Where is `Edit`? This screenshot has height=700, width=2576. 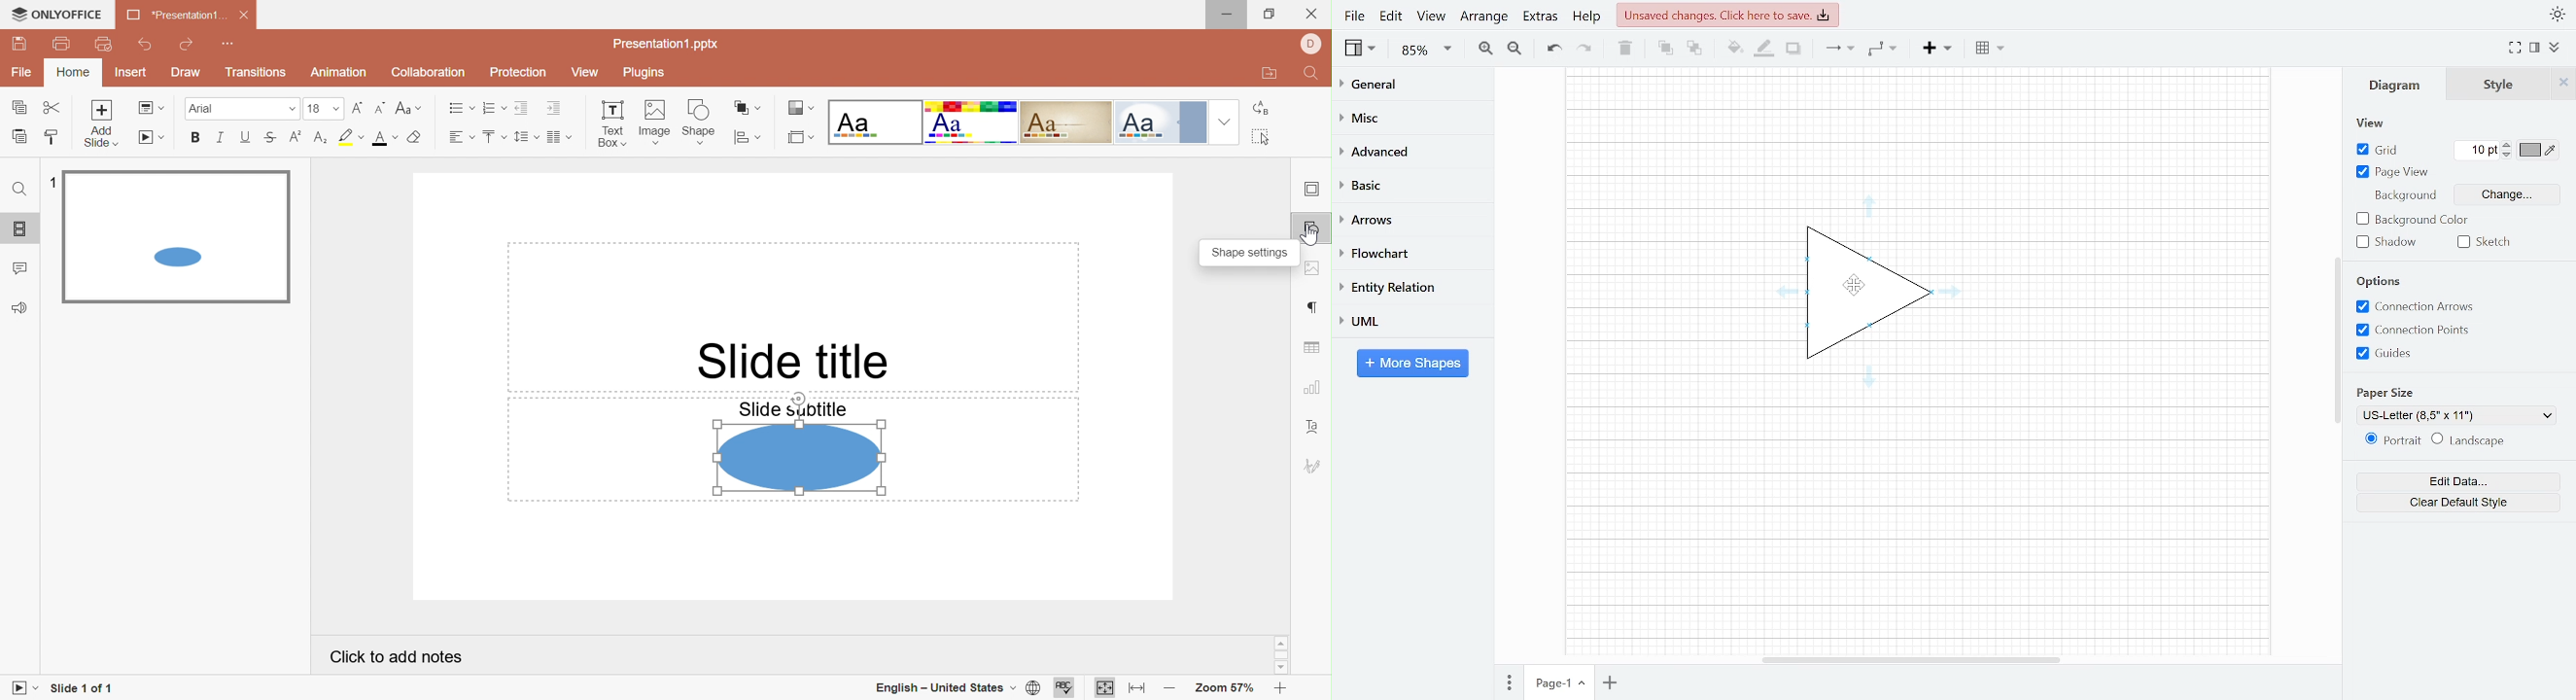
Edit is located at coordinates (1392, 16).